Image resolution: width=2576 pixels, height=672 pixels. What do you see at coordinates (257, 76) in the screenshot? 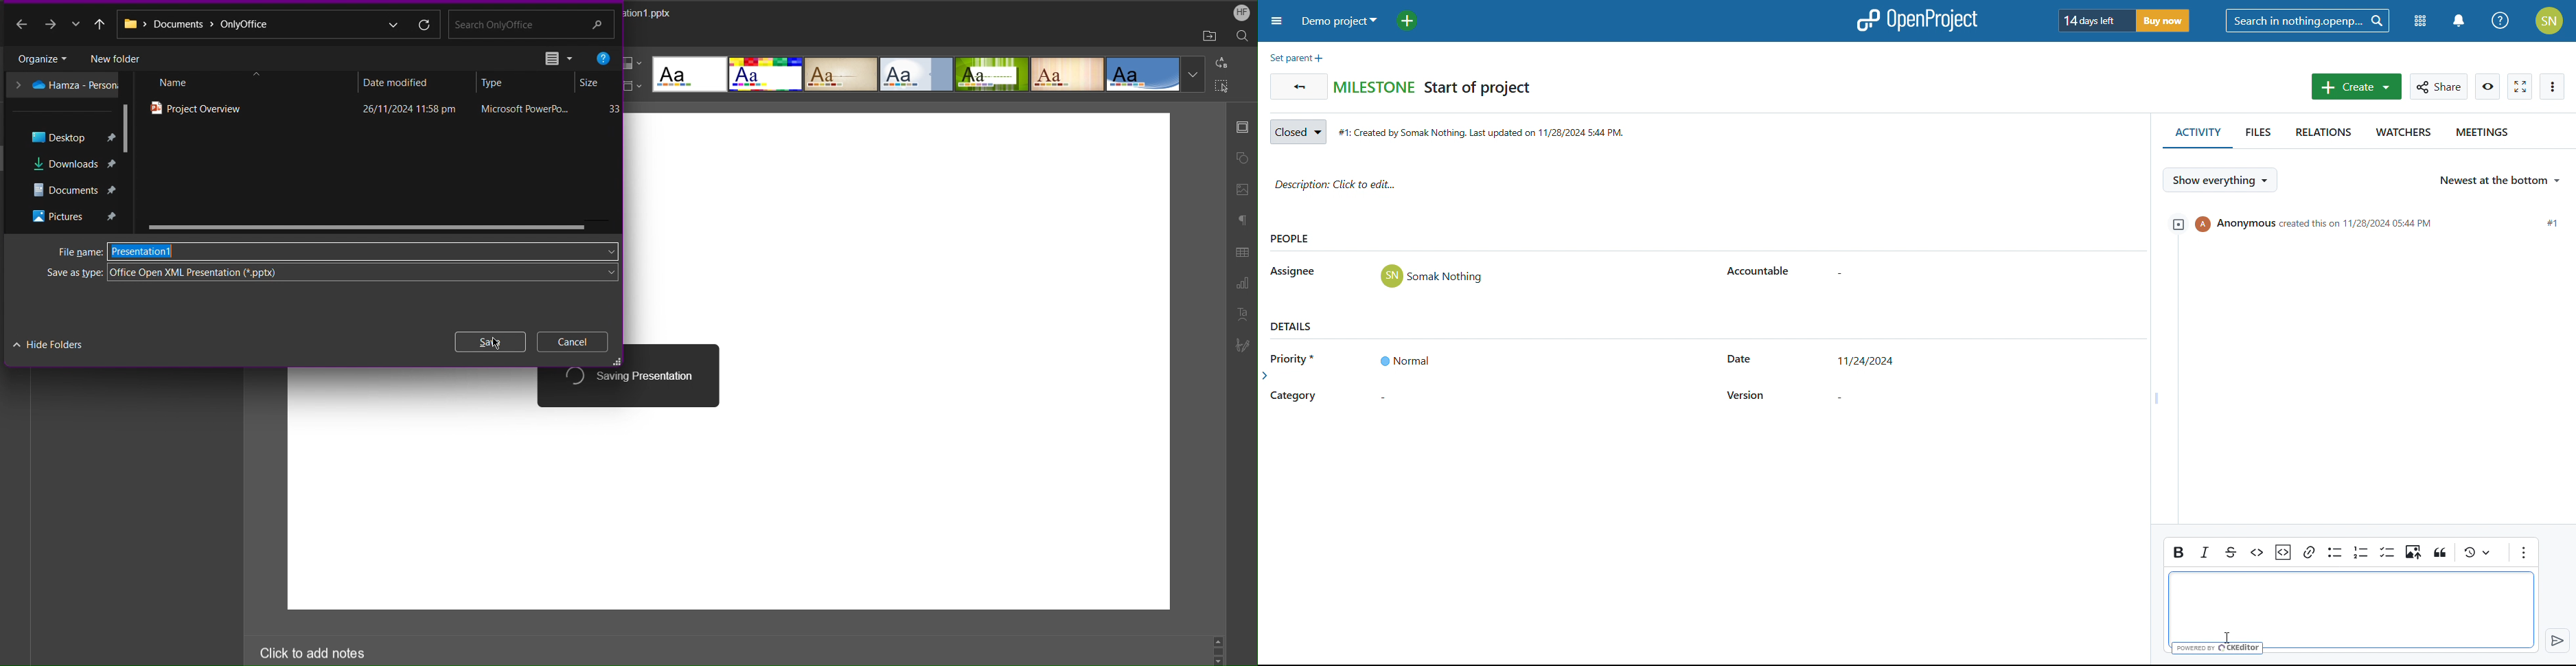
I see `close up` at bounding box center [257, 76].